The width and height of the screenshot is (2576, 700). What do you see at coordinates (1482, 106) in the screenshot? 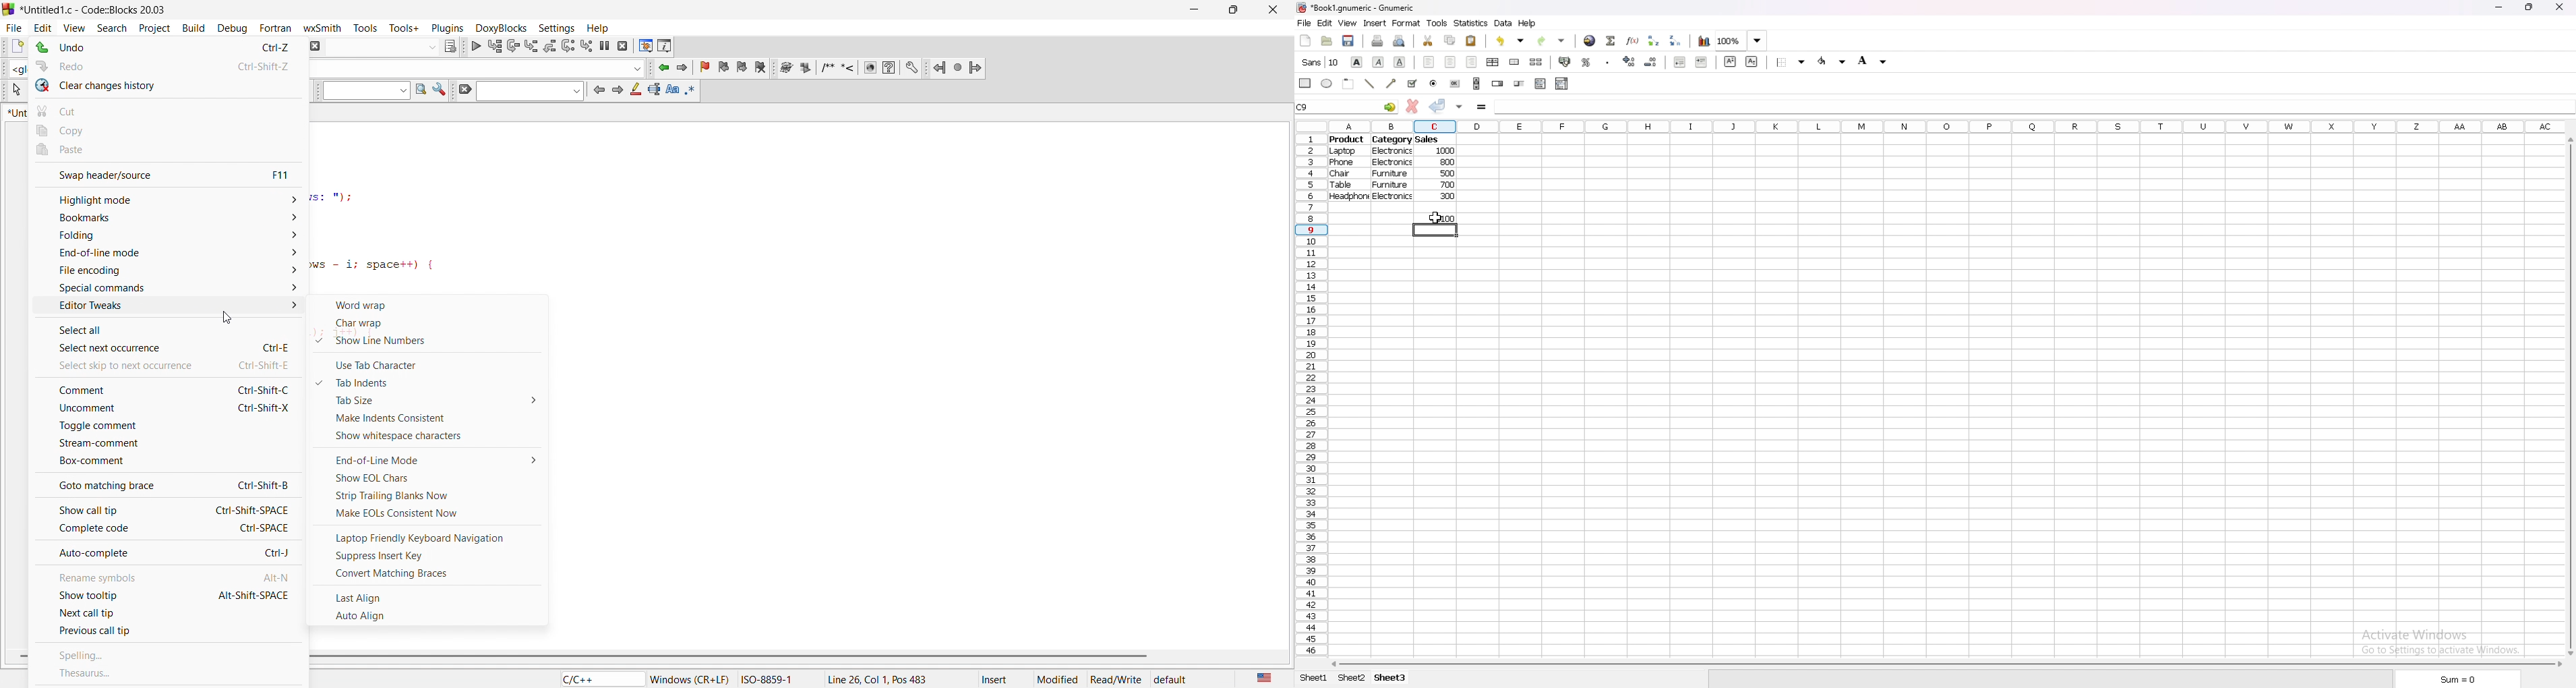
I see `formula` at bounding box center [1482, 106].